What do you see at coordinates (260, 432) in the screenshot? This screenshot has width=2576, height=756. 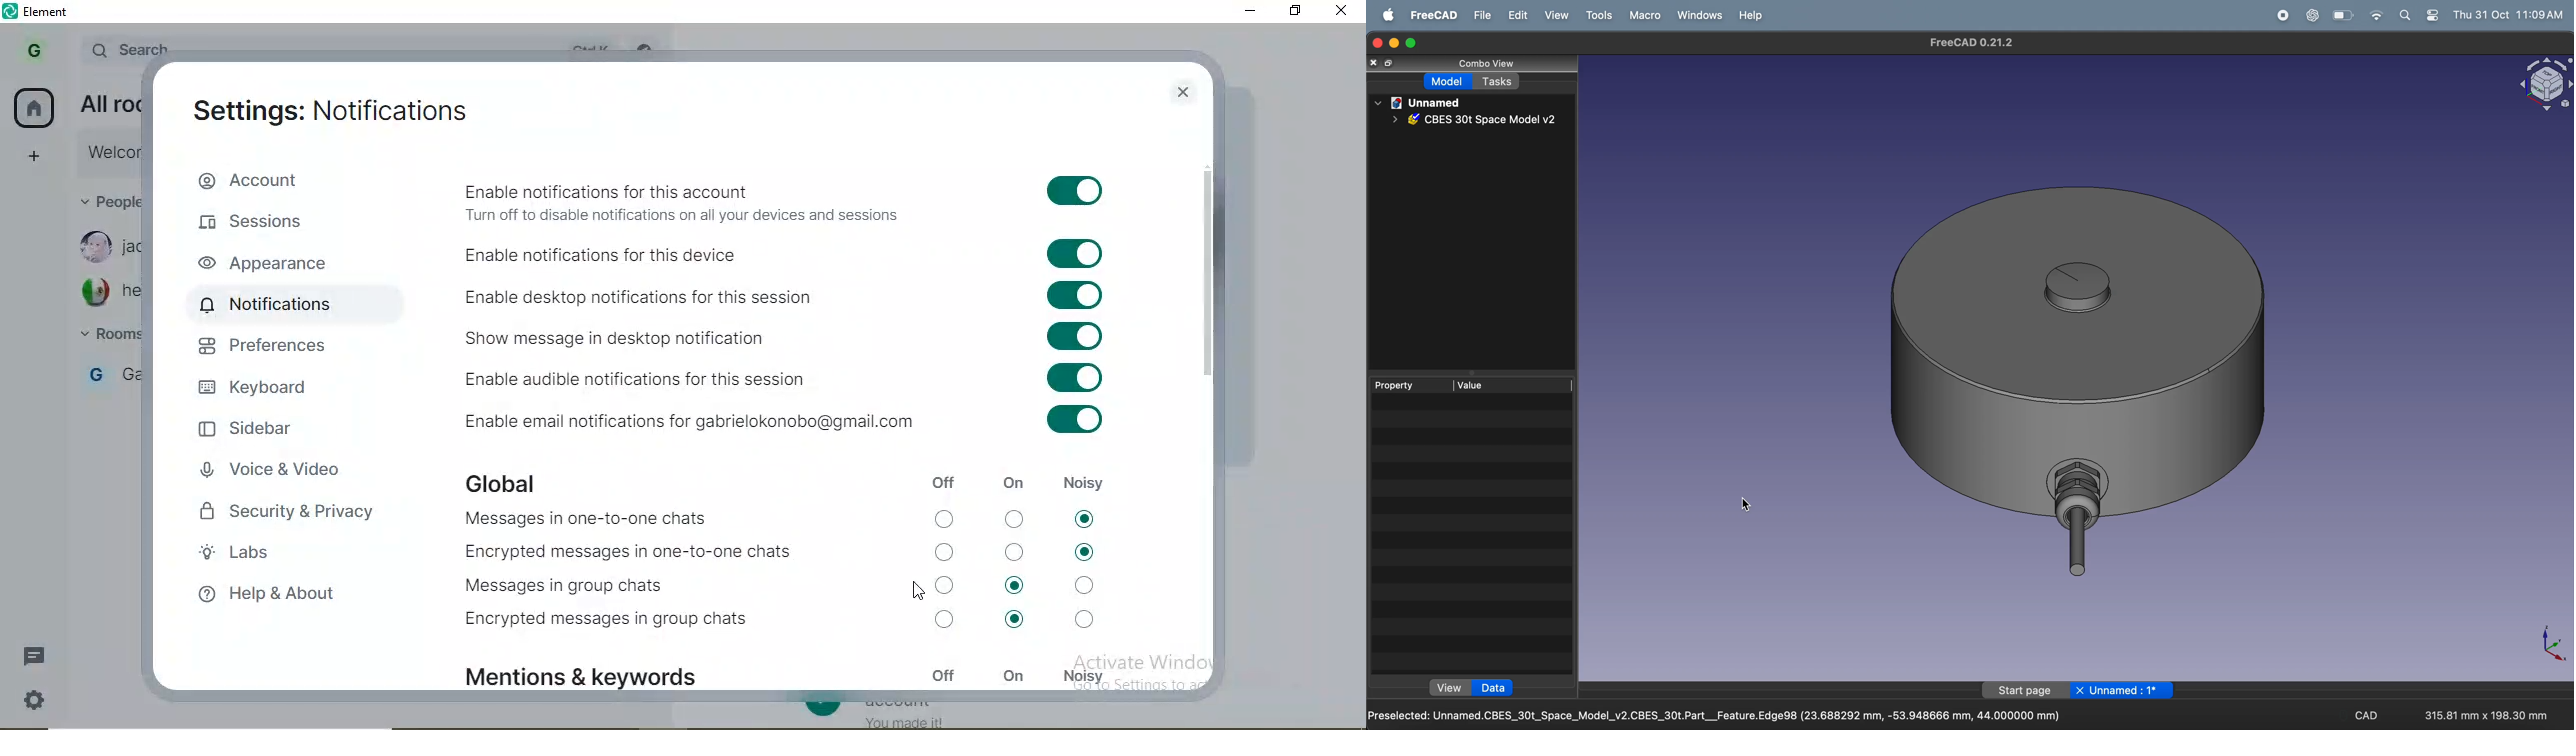 I see `sidebar` at bounding box center [260, 432].